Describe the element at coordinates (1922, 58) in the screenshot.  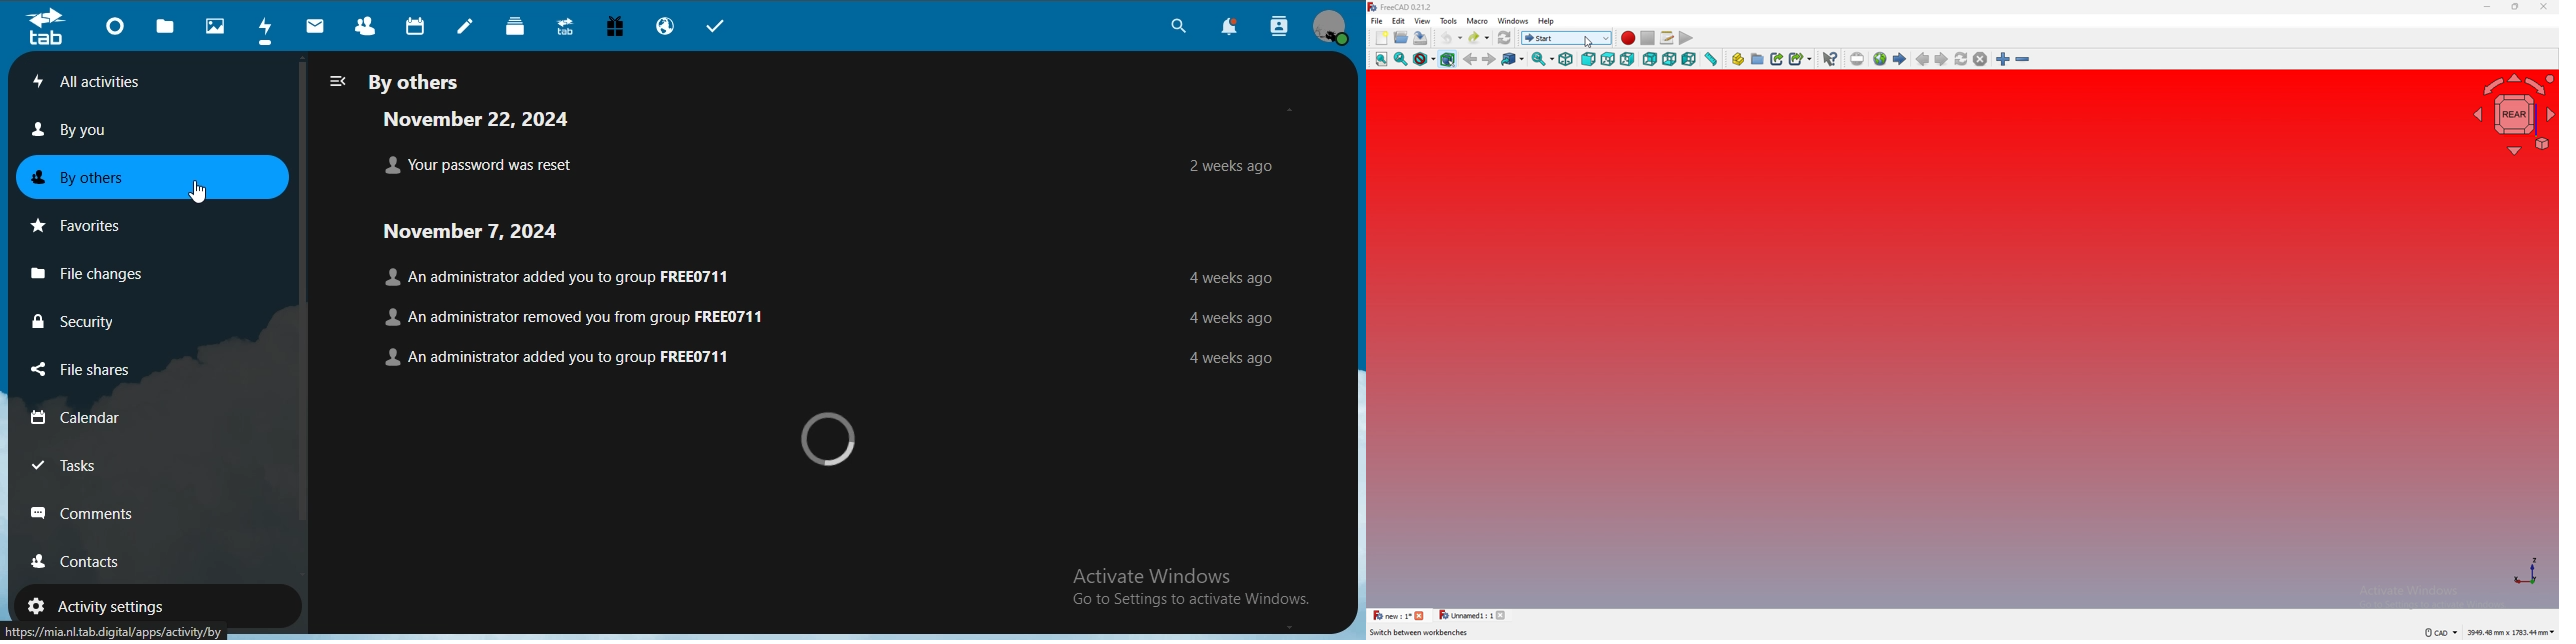
I see `previous page` at that location.